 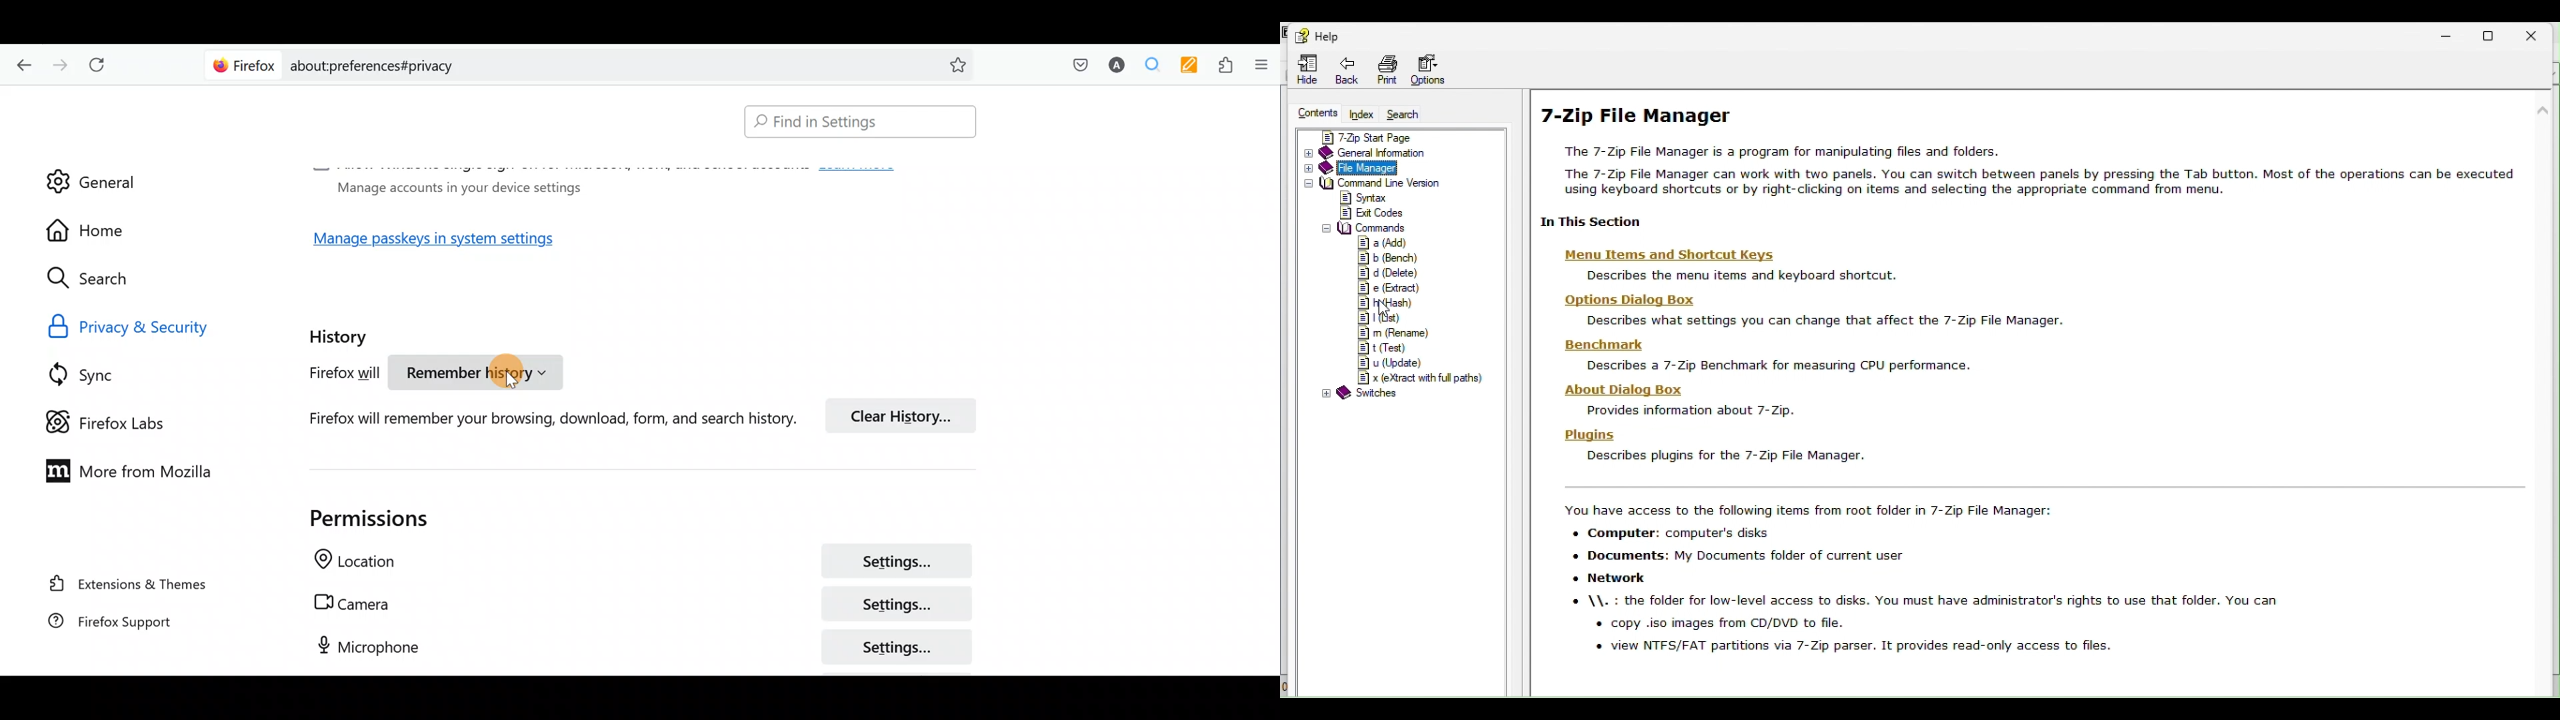 I want to click on u(update), so click(x=1547, y=1077).